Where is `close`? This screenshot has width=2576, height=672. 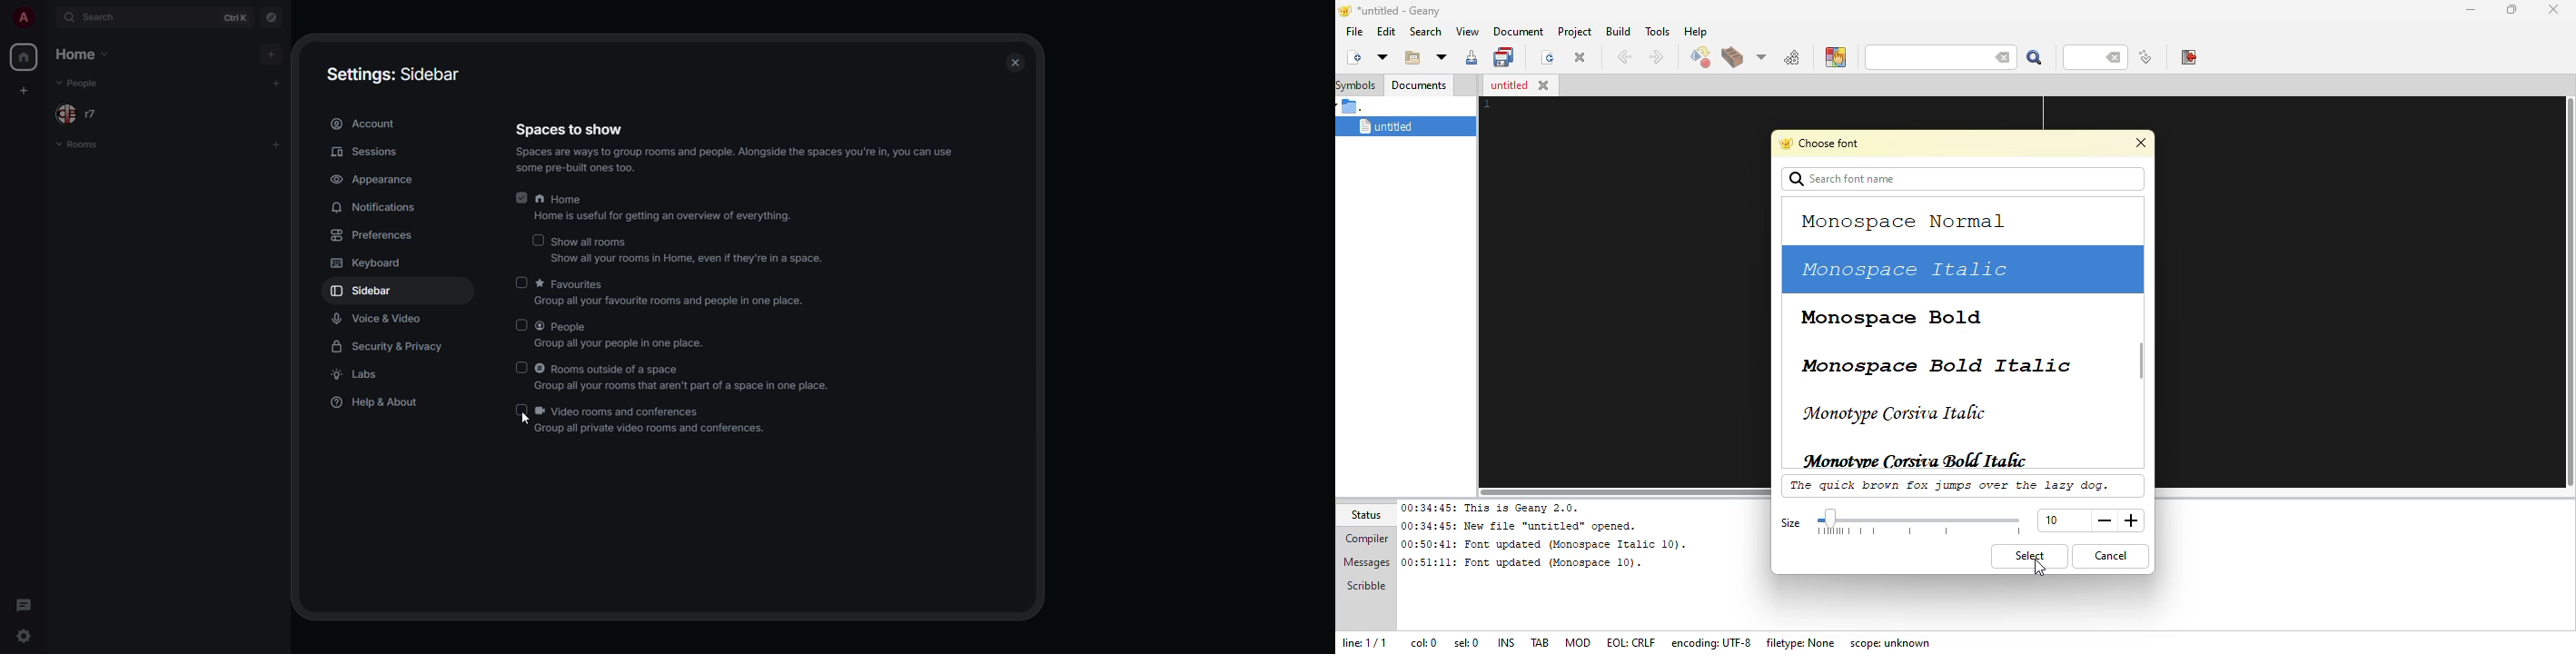
close is located at coordinates (2140, 144).